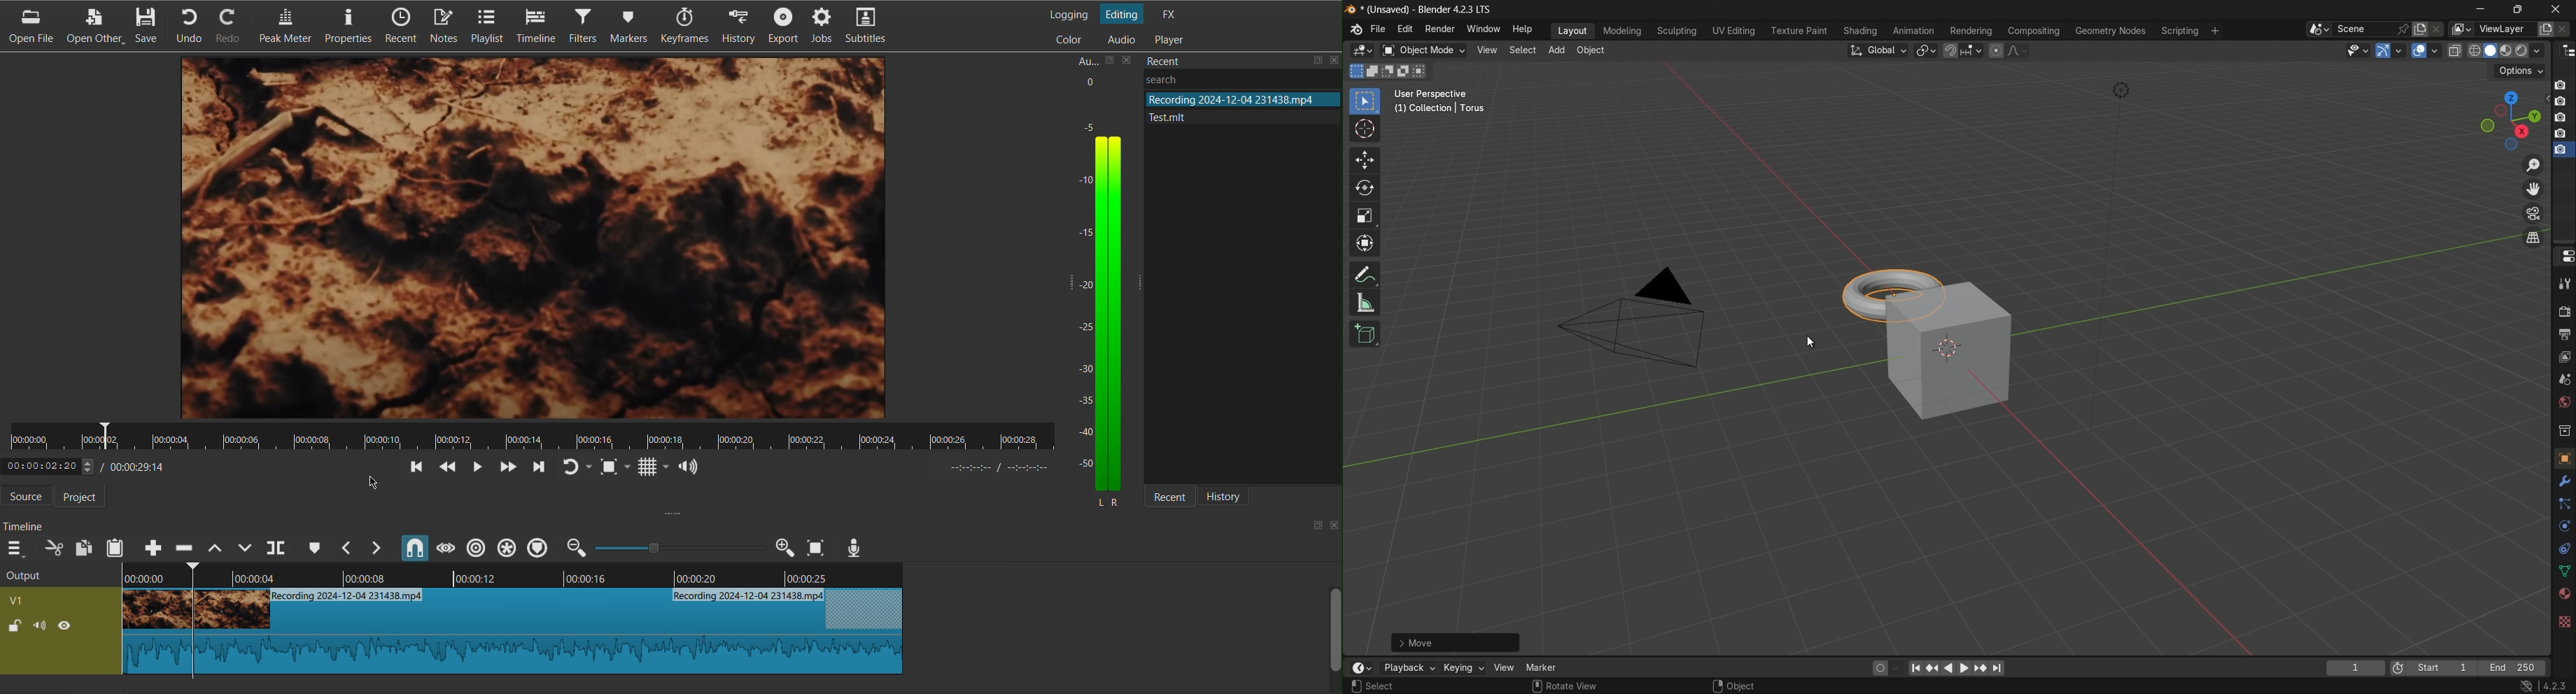  What do you see at coordinates (190, 623) in the screenshot?
I see `Cut` at bounding box center [190, 623].